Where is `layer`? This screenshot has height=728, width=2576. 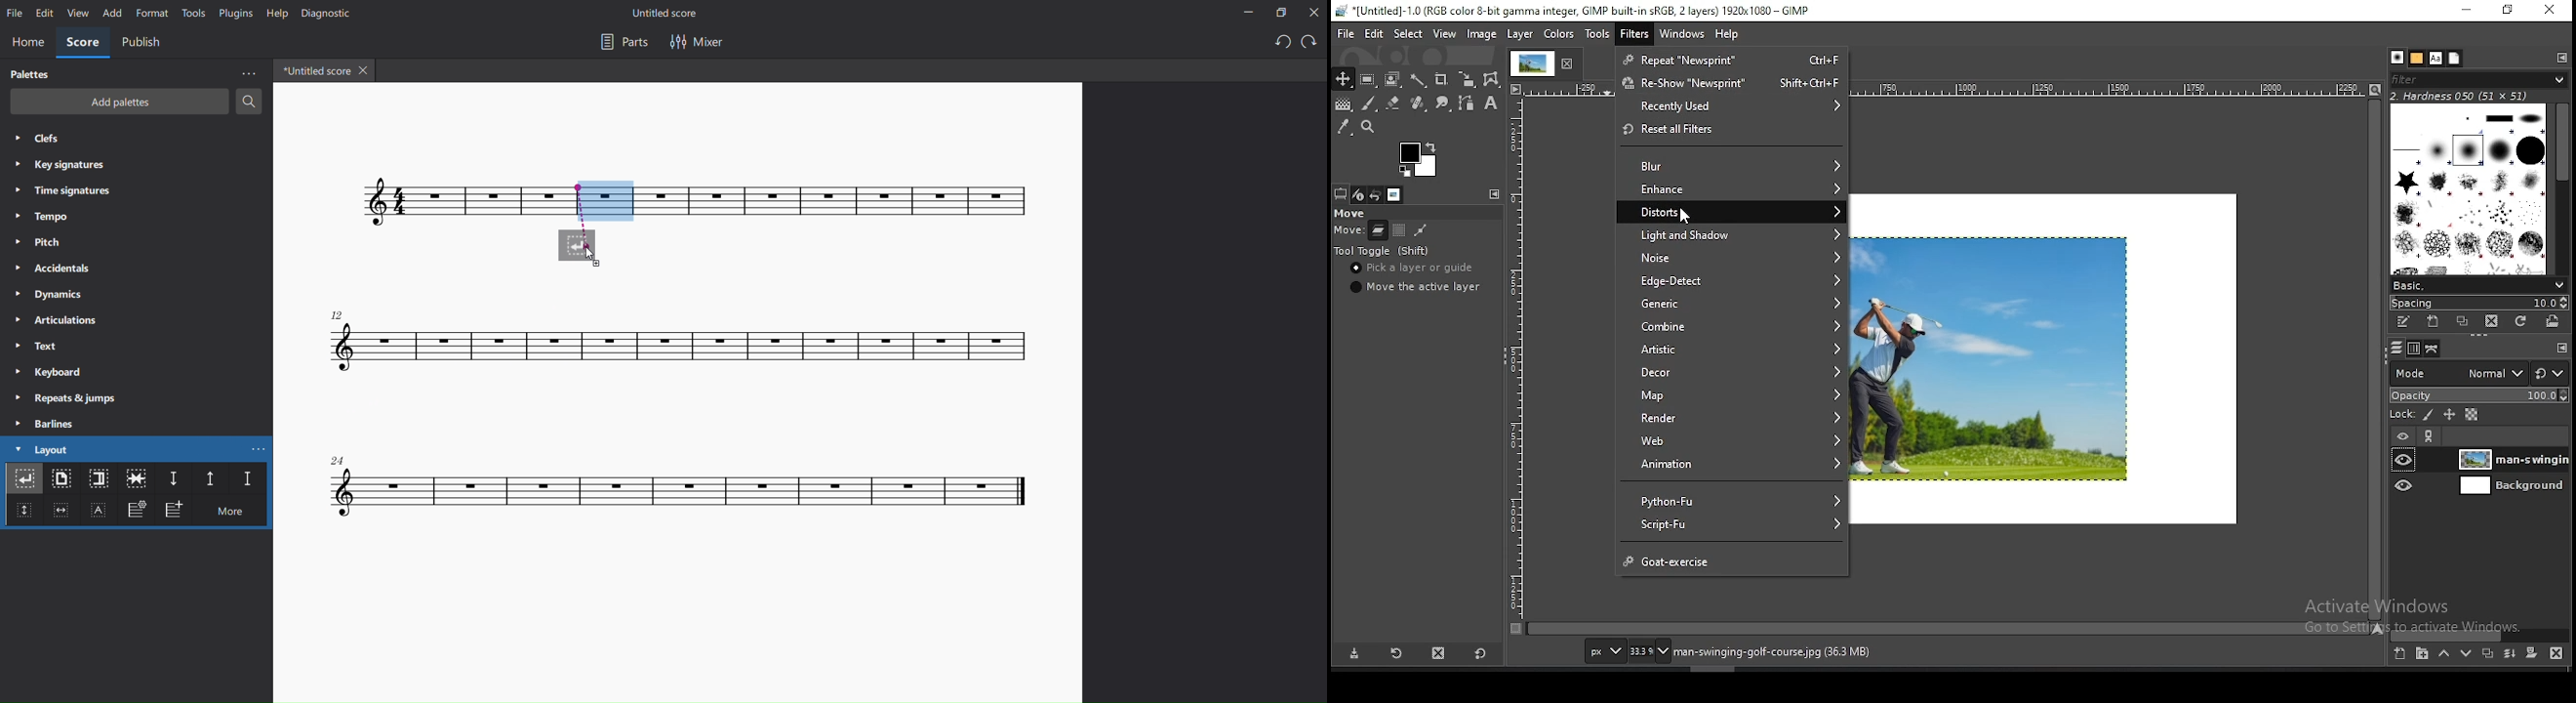
layer is located at coordinates (2512, 459).